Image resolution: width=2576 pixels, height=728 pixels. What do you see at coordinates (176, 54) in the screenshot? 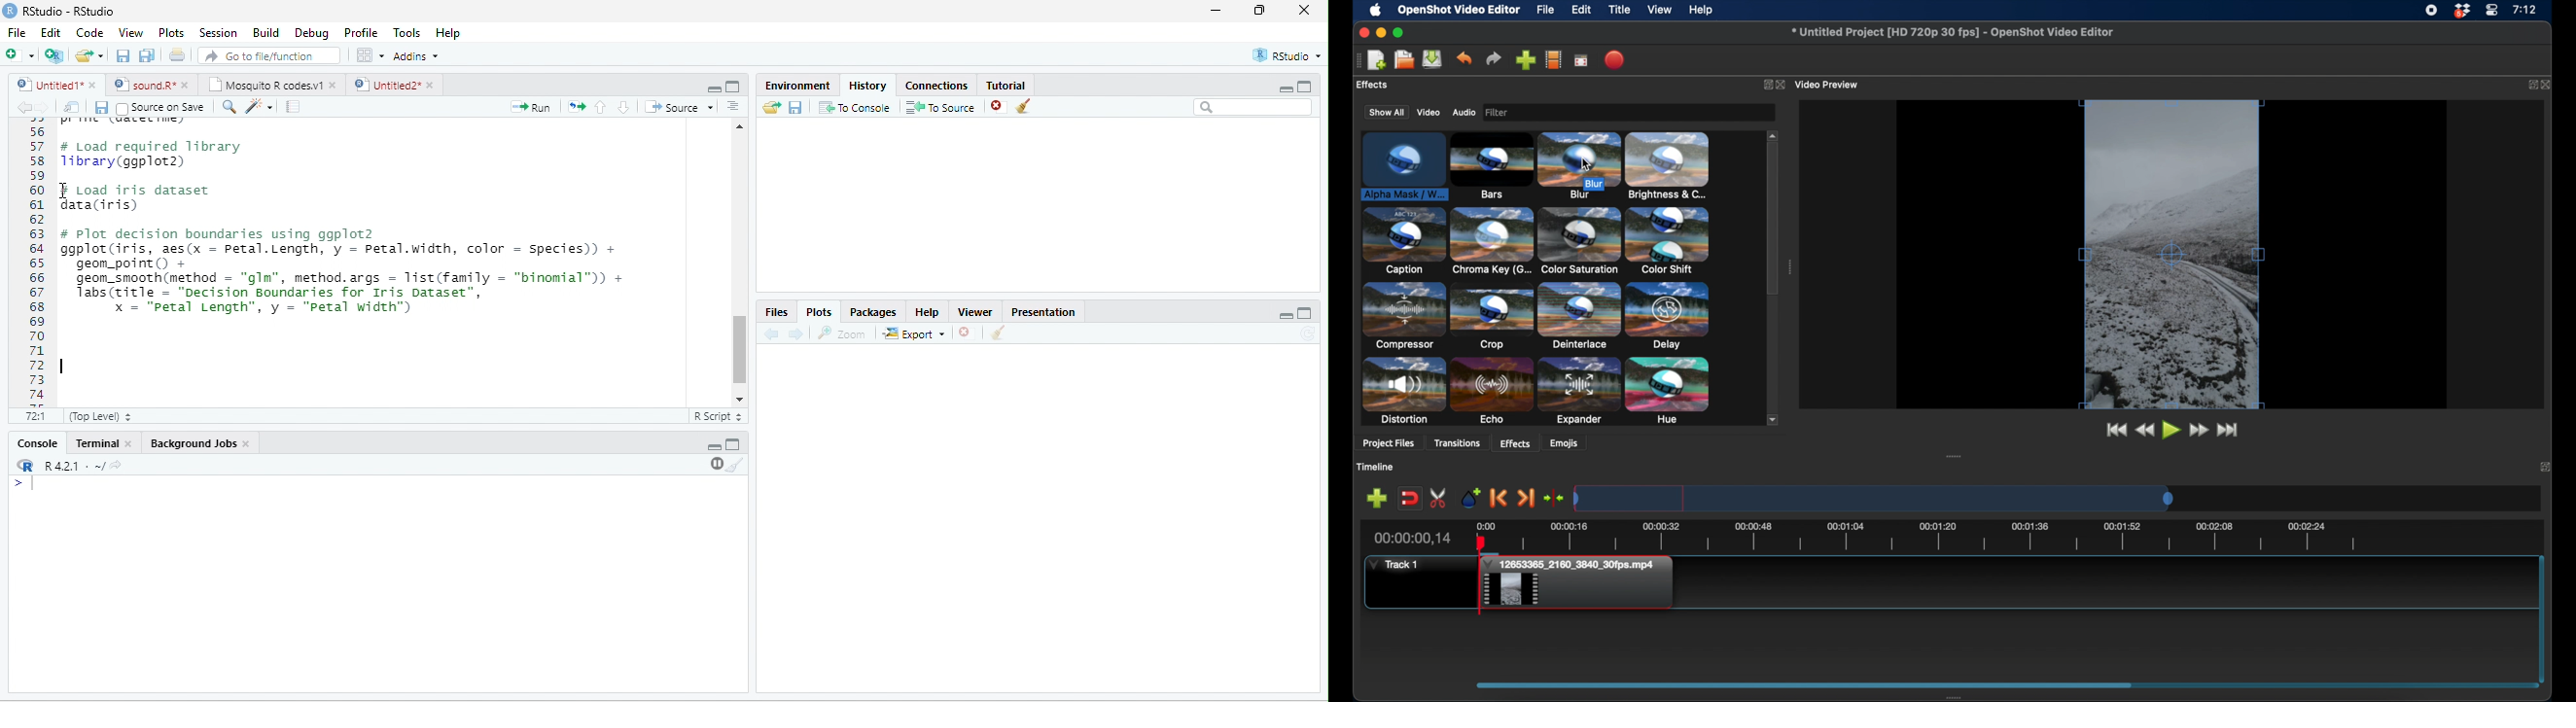
I see `print` at bounding box center [176, 54].